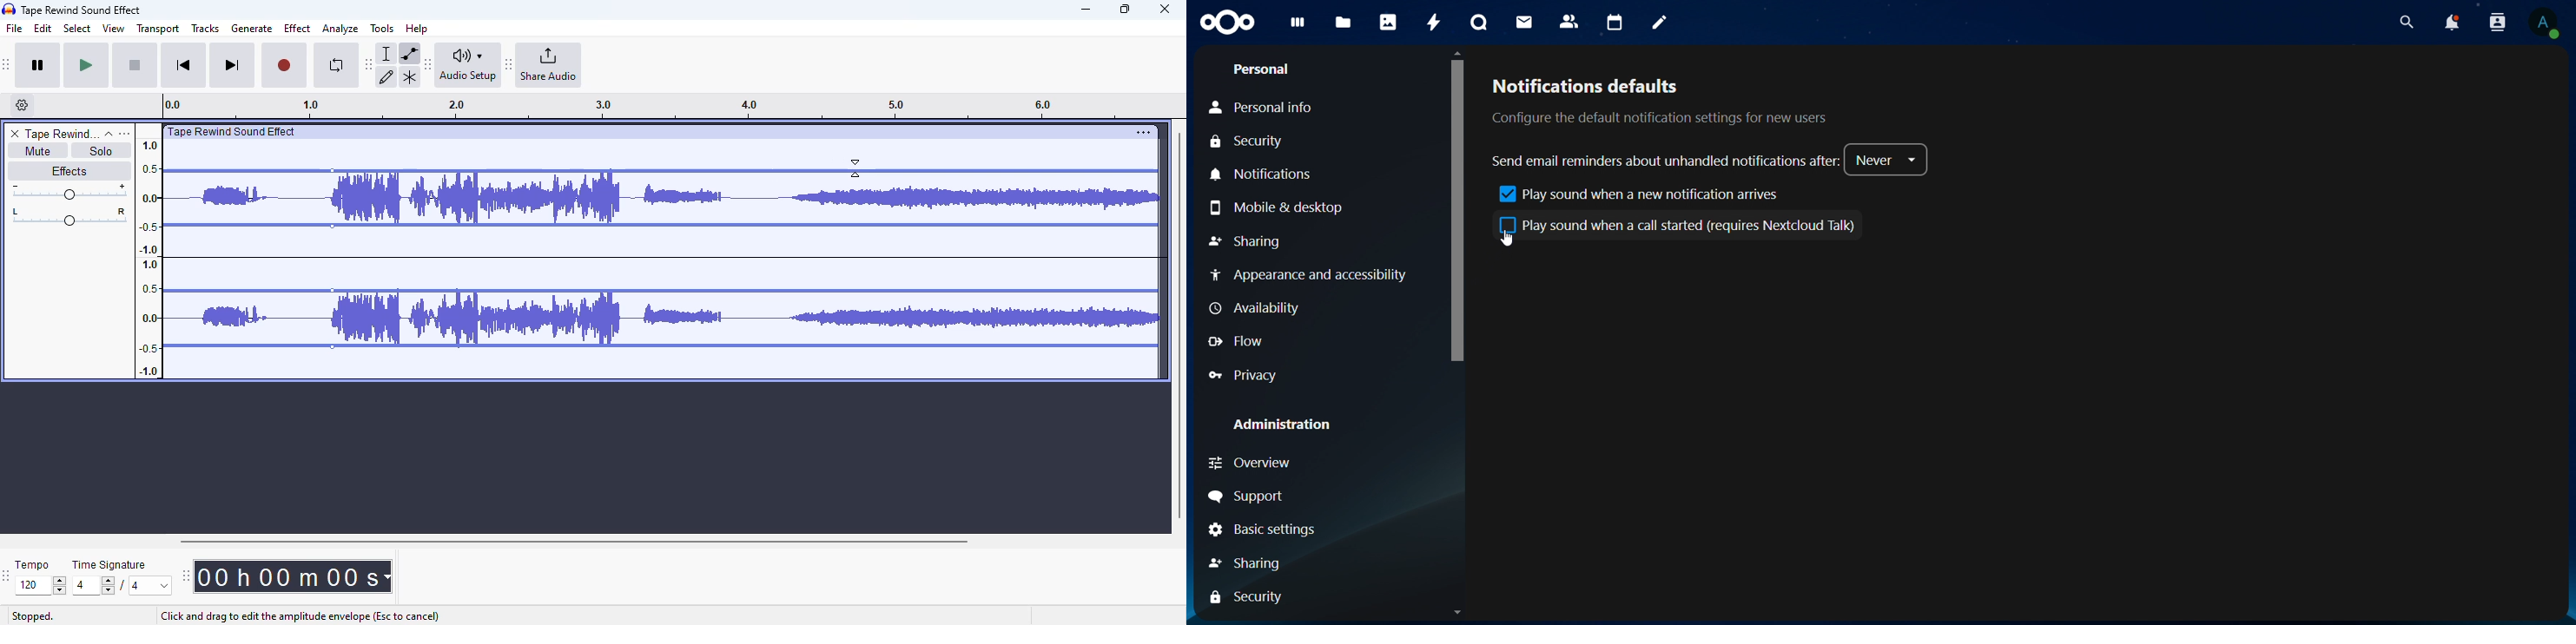  What do you see at coordinates (284, 66) in the screenshot?
I see `record` at bounding box center [284, 66].